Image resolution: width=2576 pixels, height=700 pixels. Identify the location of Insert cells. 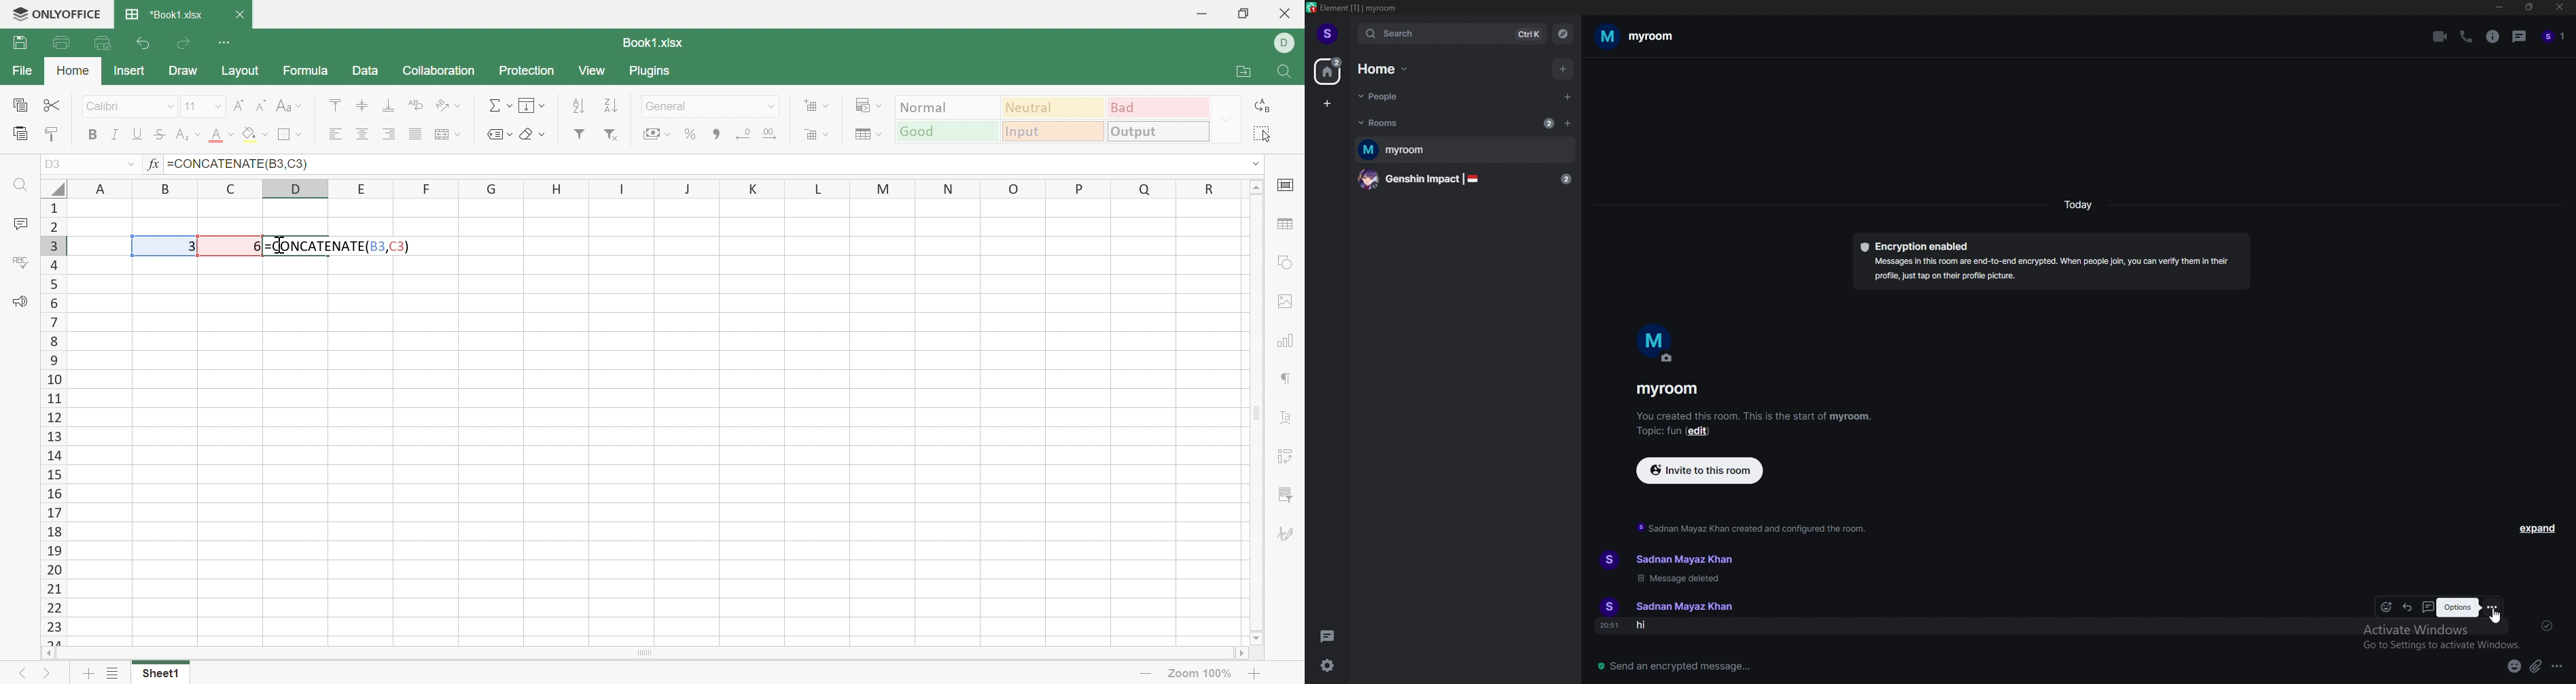
(819, 105).